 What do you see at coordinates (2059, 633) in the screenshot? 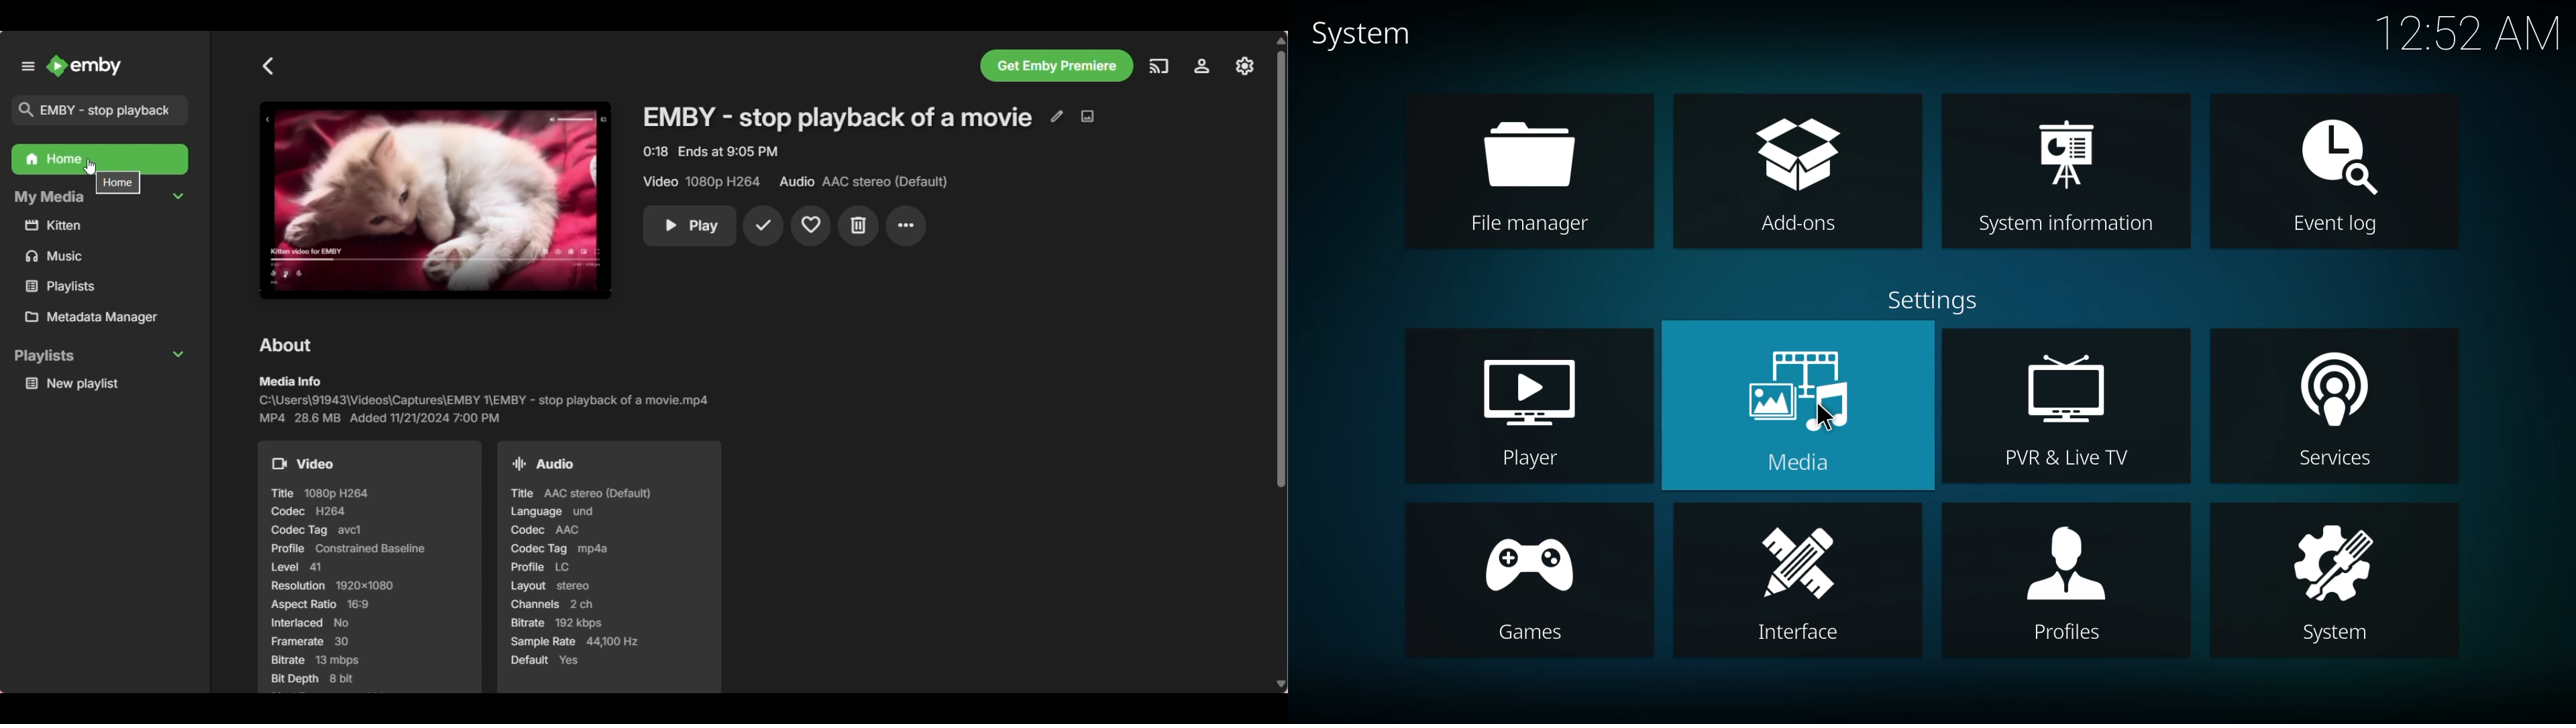
I see `Profiles` at bounding box center [2059, 633].